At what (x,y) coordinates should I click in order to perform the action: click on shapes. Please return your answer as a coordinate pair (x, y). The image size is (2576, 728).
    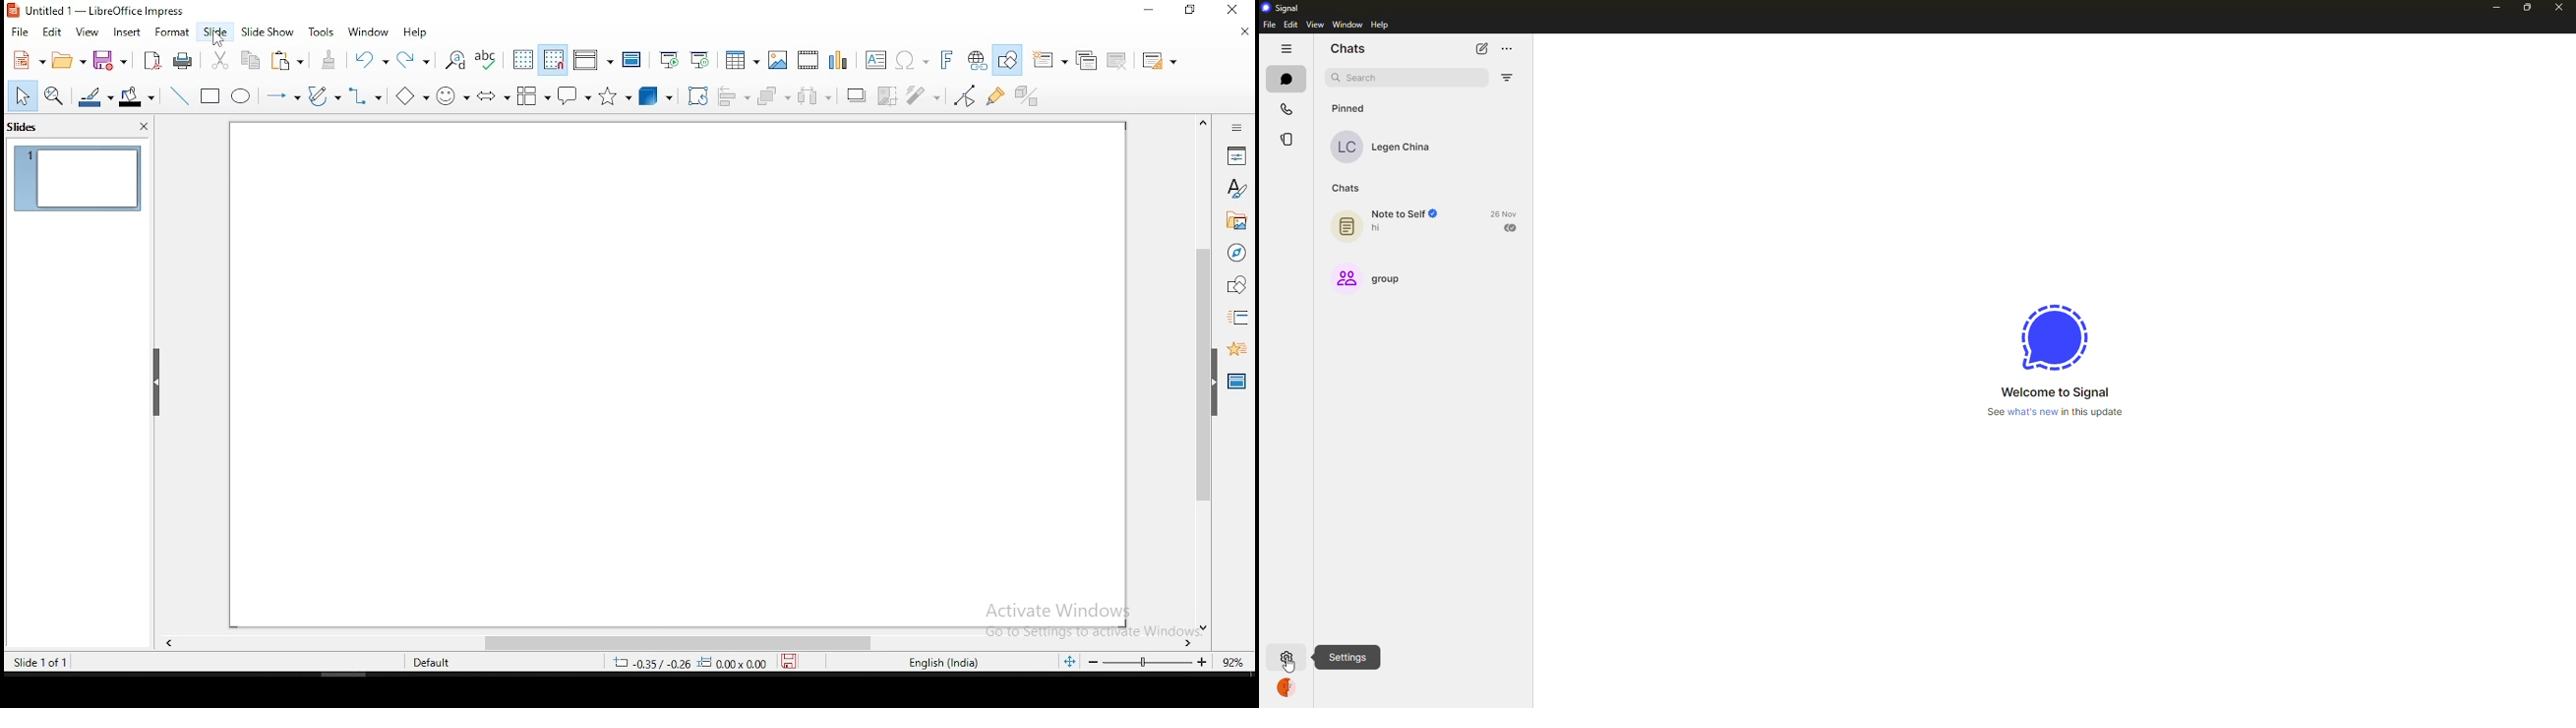
    Looking at the image, I should click on (1237, 285).